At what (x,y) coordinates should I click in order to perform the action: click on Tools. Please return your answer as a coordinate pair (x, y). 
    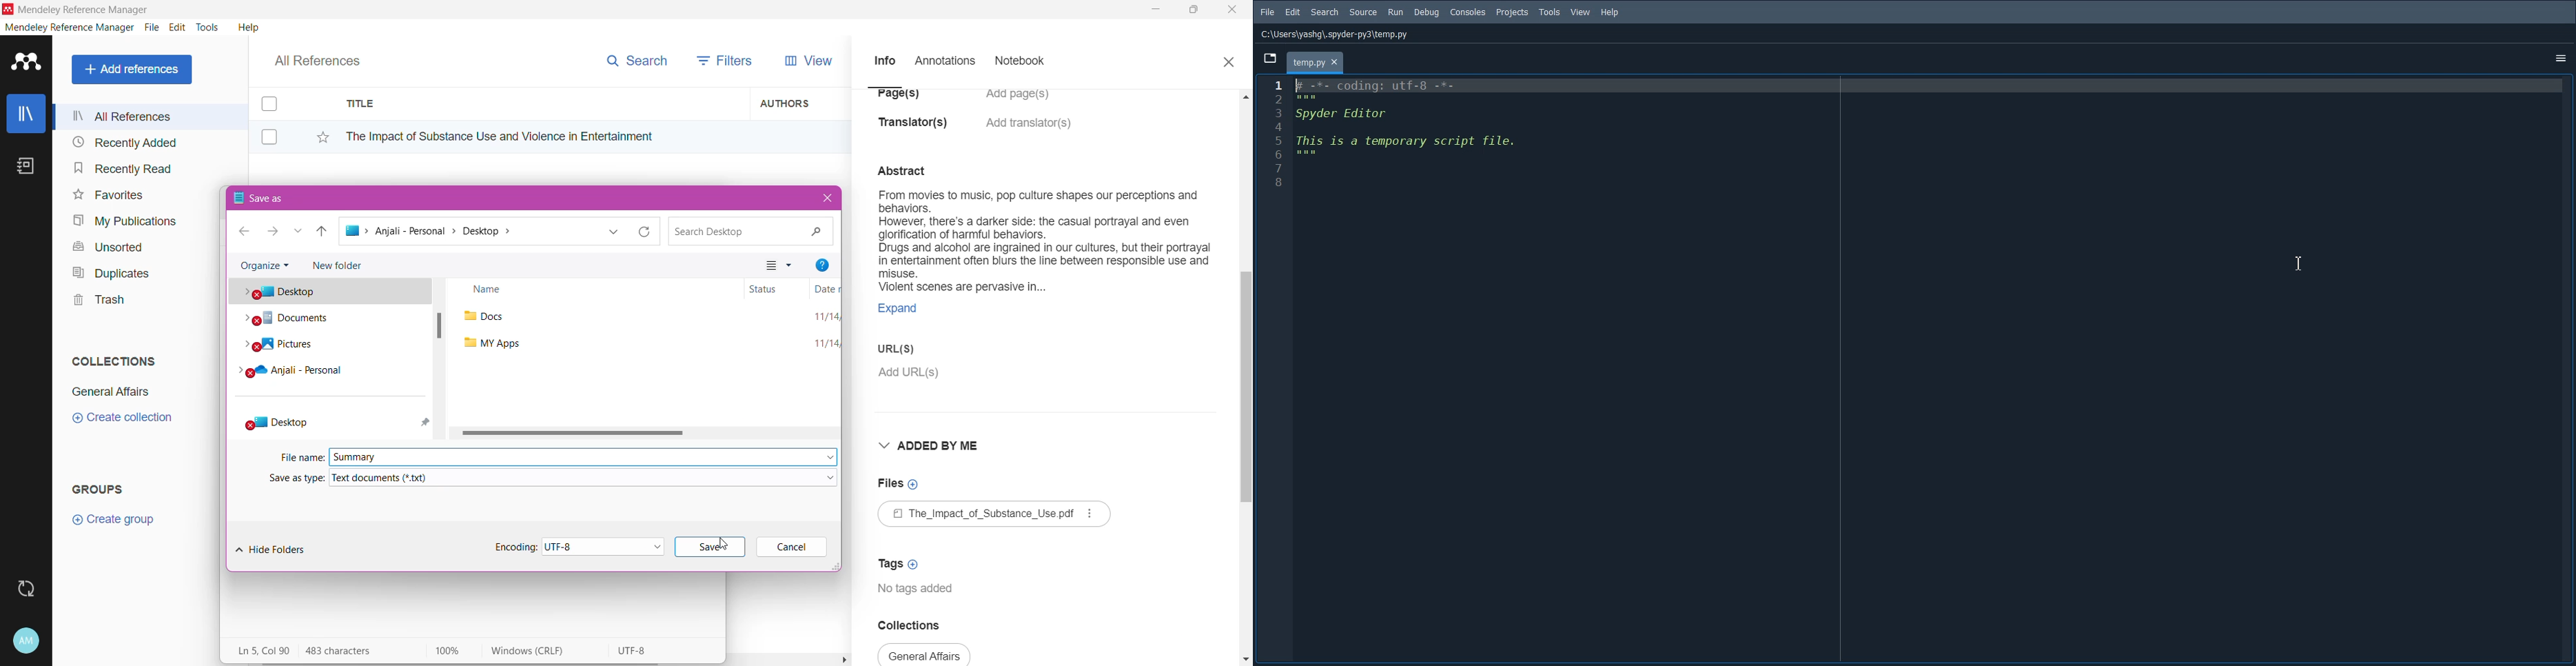
    Looking at the image, I should click on (208, 27).